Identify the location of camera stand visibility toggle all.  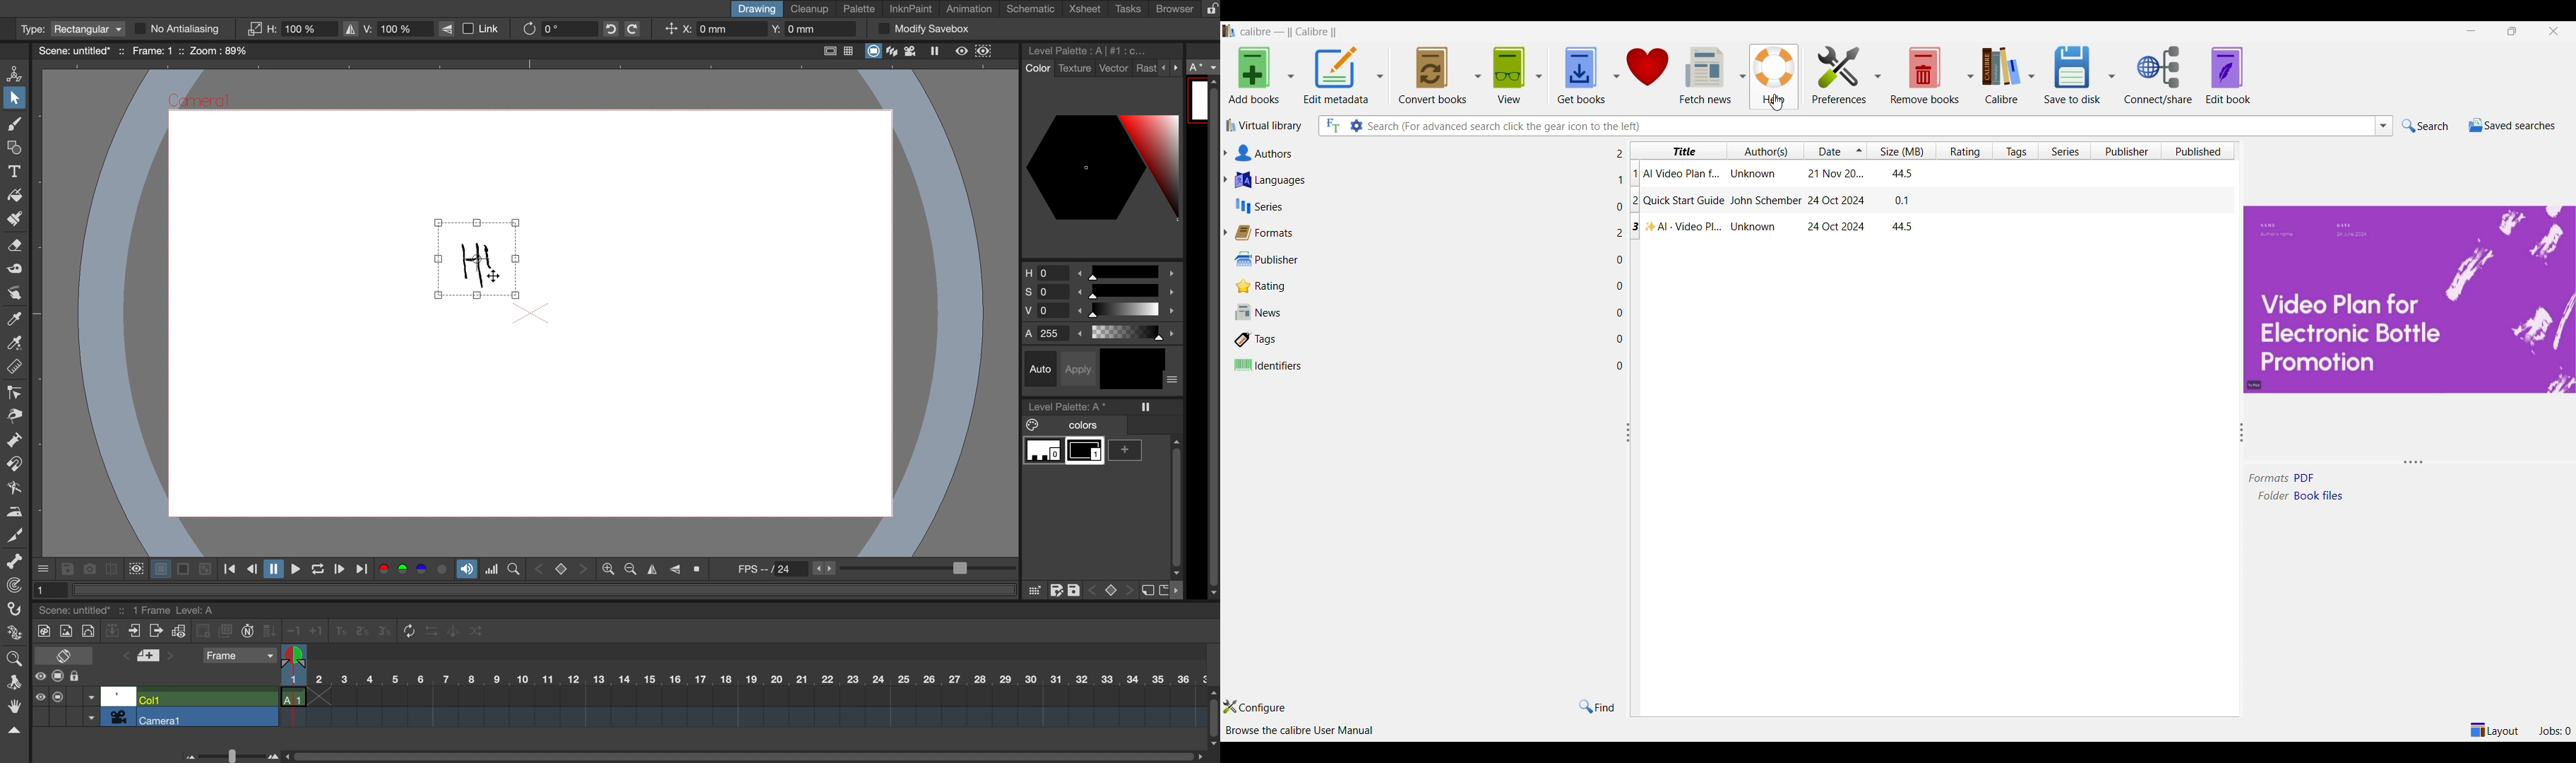
(58, 677).